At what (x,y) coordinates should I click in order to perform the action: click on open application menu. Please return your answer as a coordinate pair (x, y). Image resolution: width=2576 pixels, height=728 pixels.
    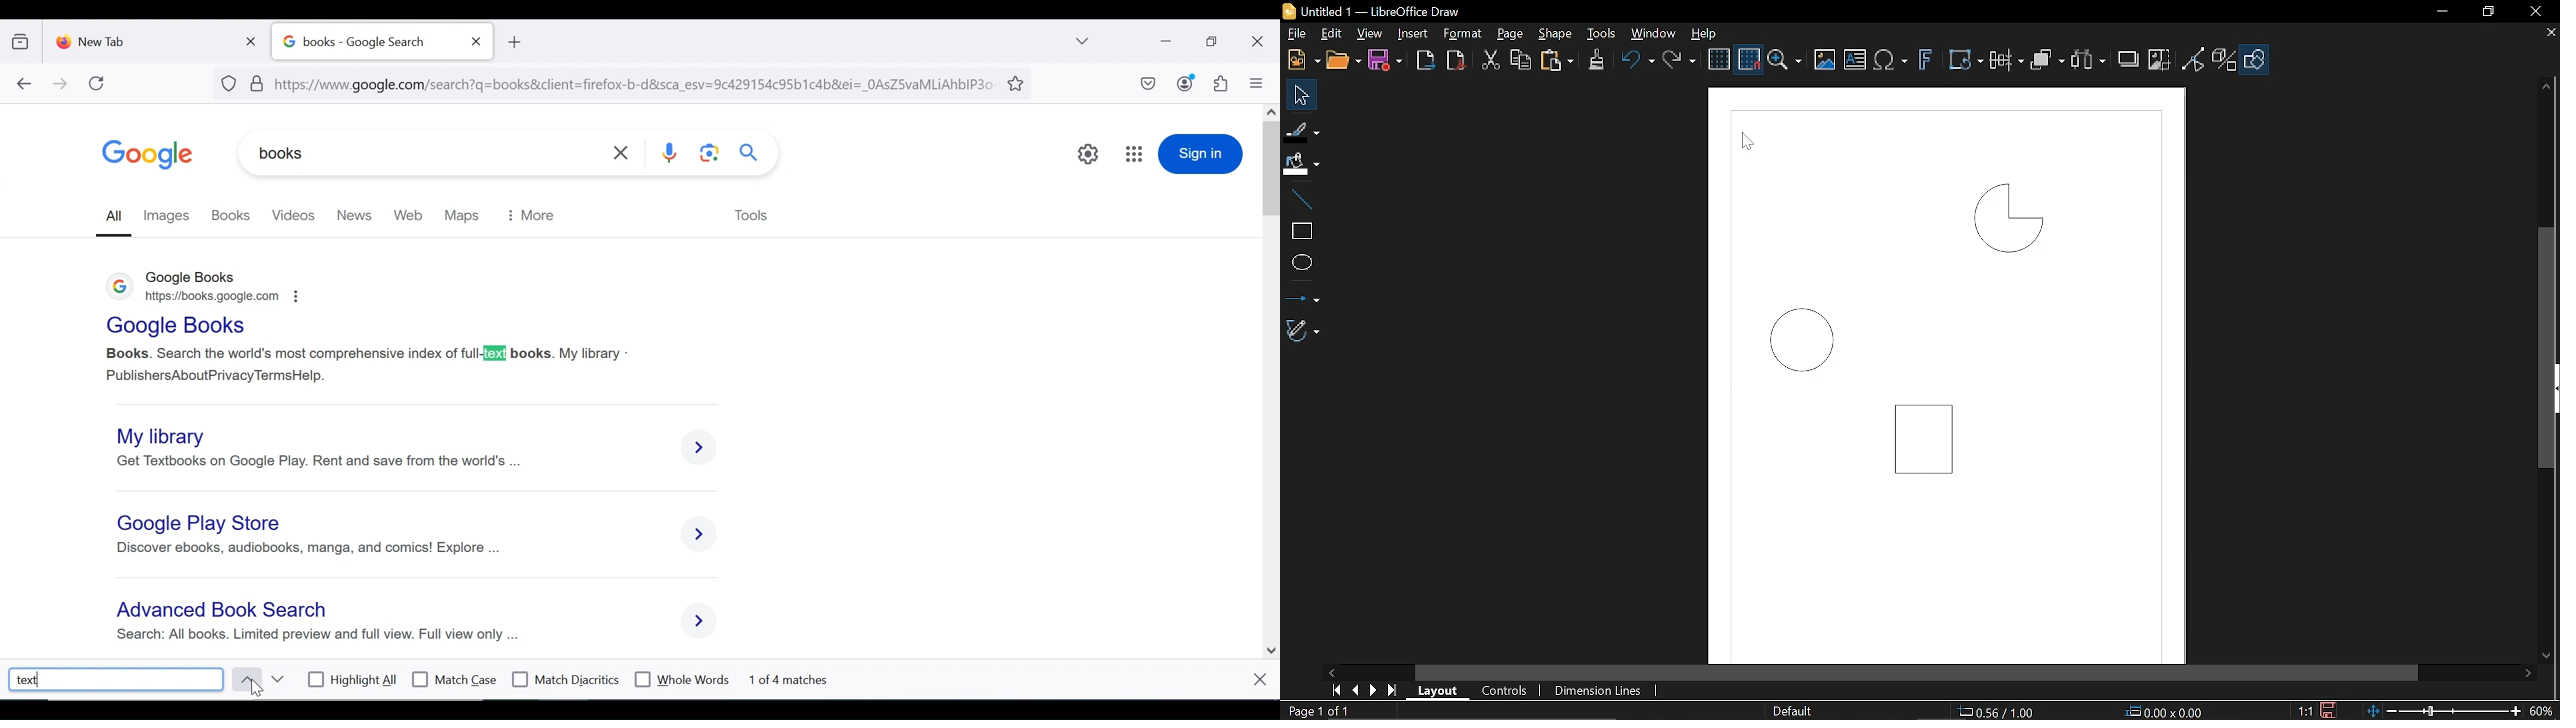
    Looking at the image, I should click on (1255, 83).